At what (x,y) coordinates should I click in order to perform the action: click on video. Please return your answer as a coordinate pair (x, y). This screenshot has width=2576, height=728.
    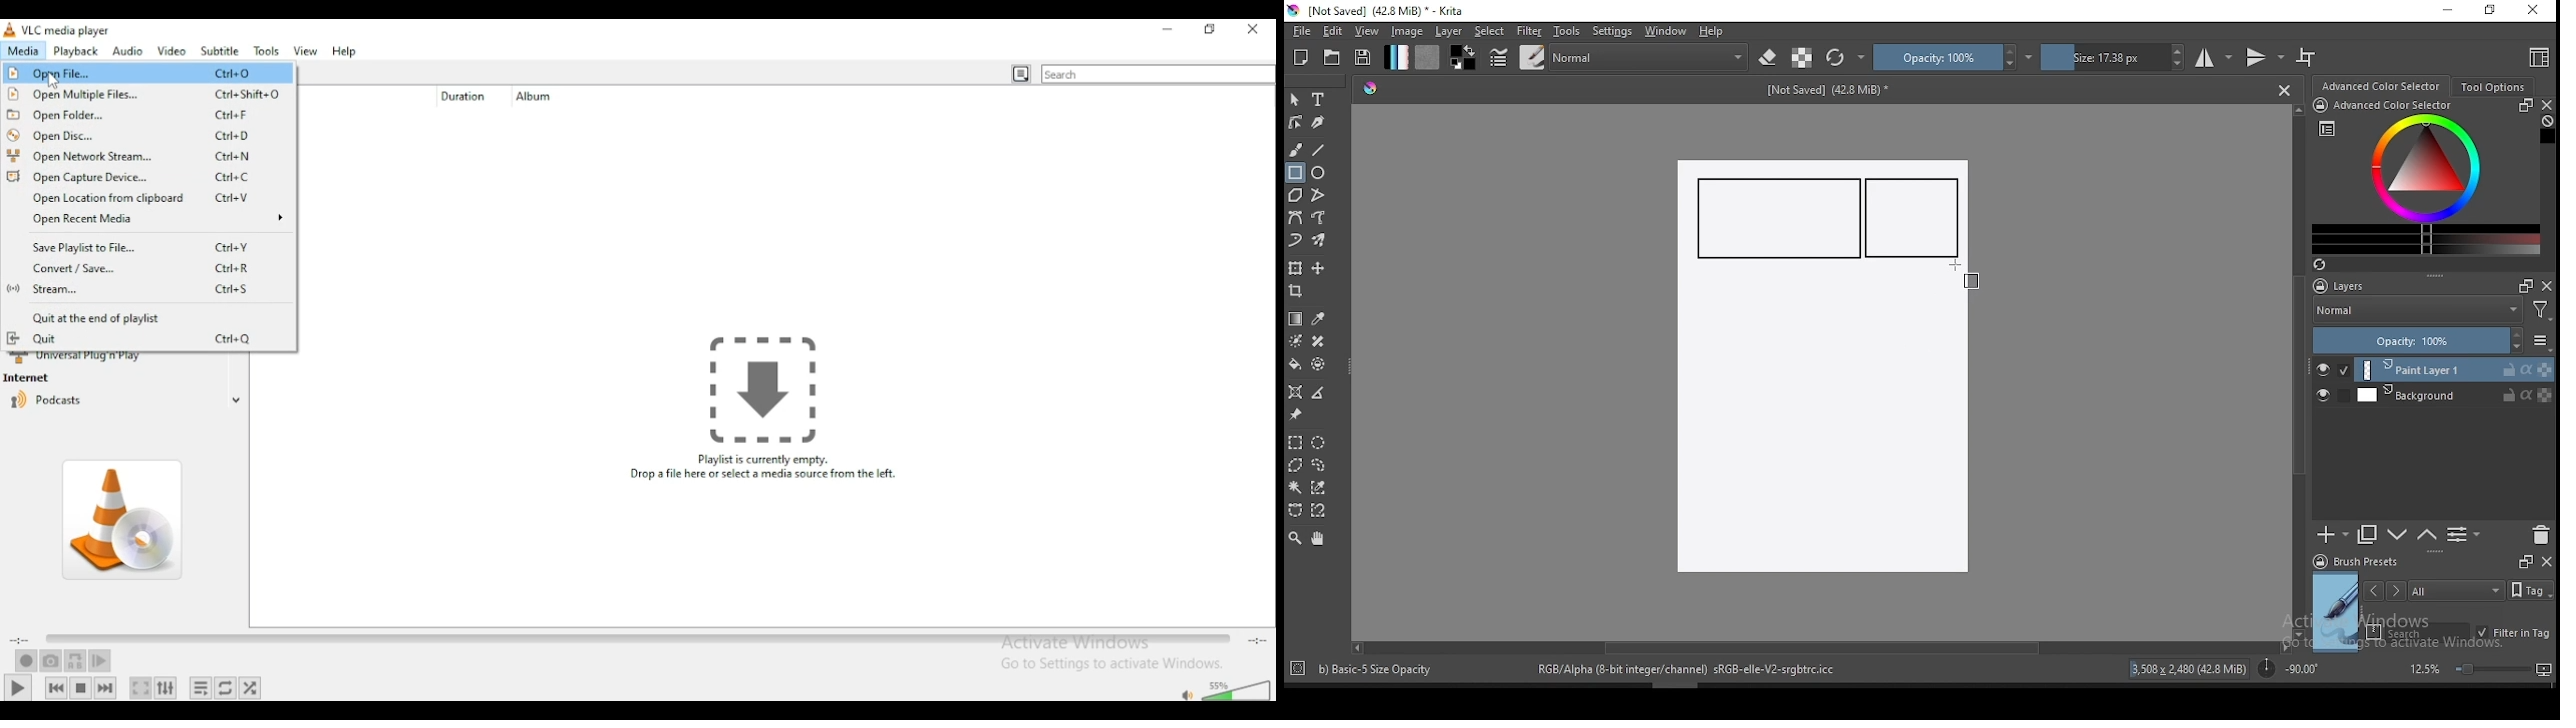
    Looking at the image, I should click on (173, 50).